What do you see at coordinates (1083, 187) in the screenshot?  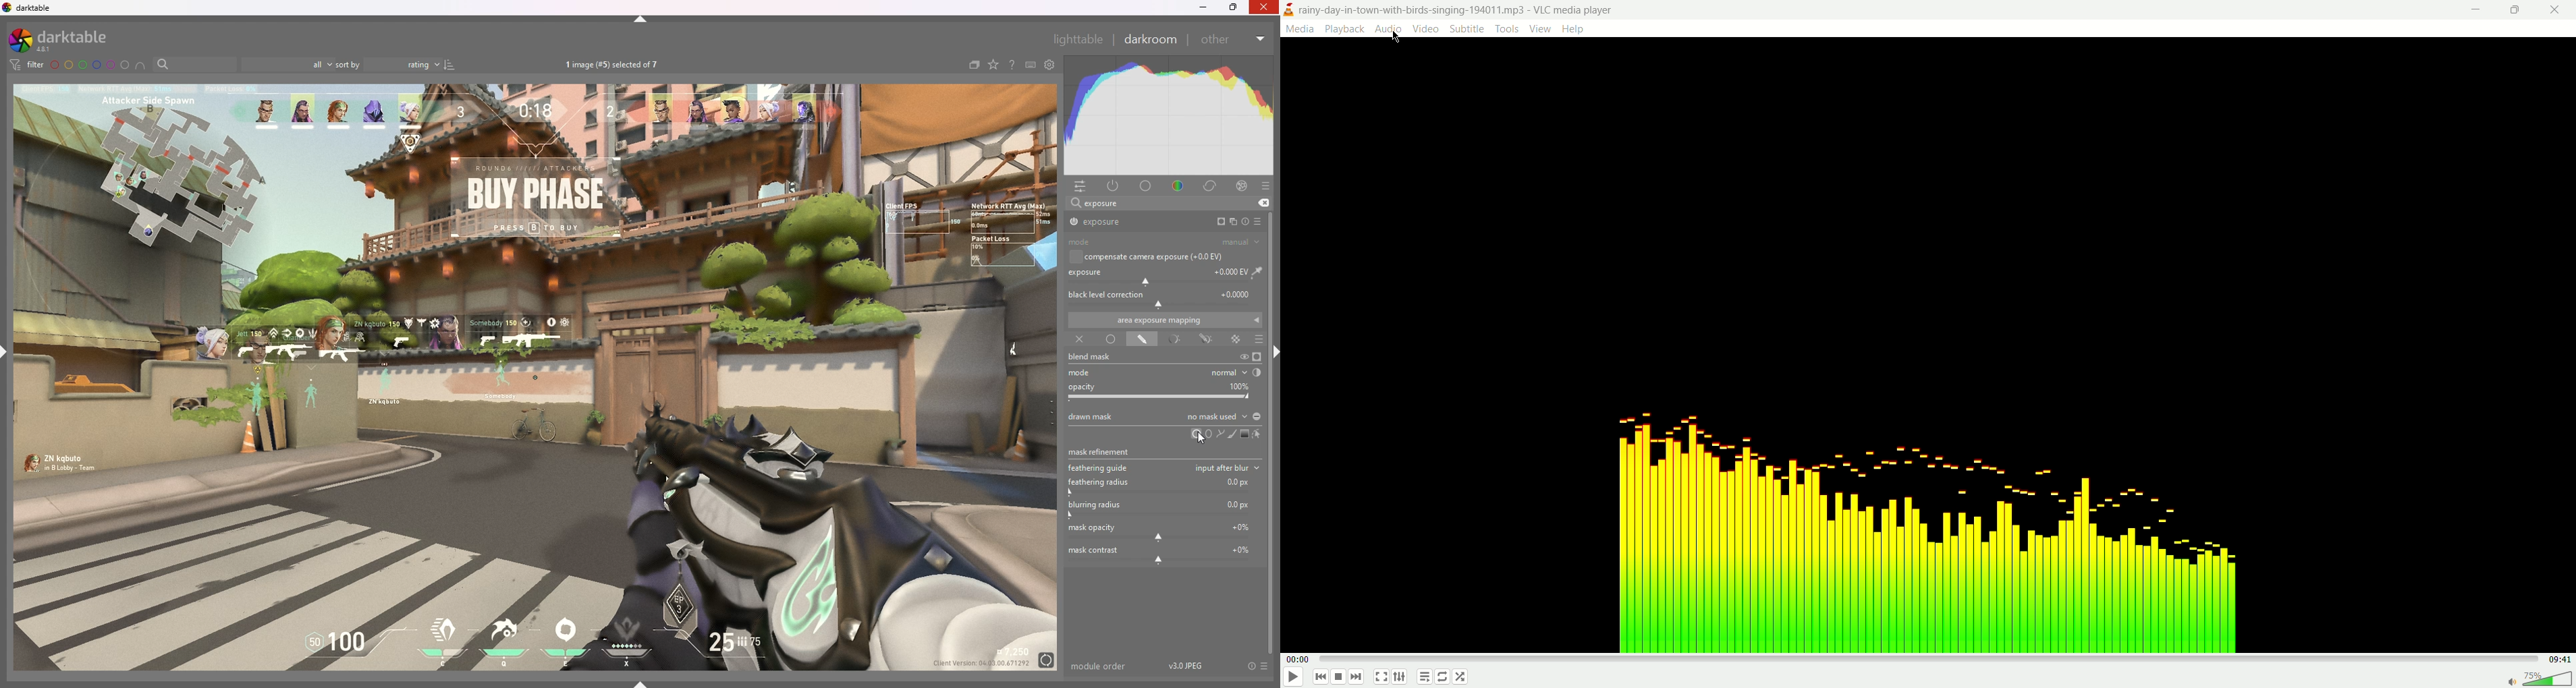 I see `quick access panel` at bounding box center [1083, 187].